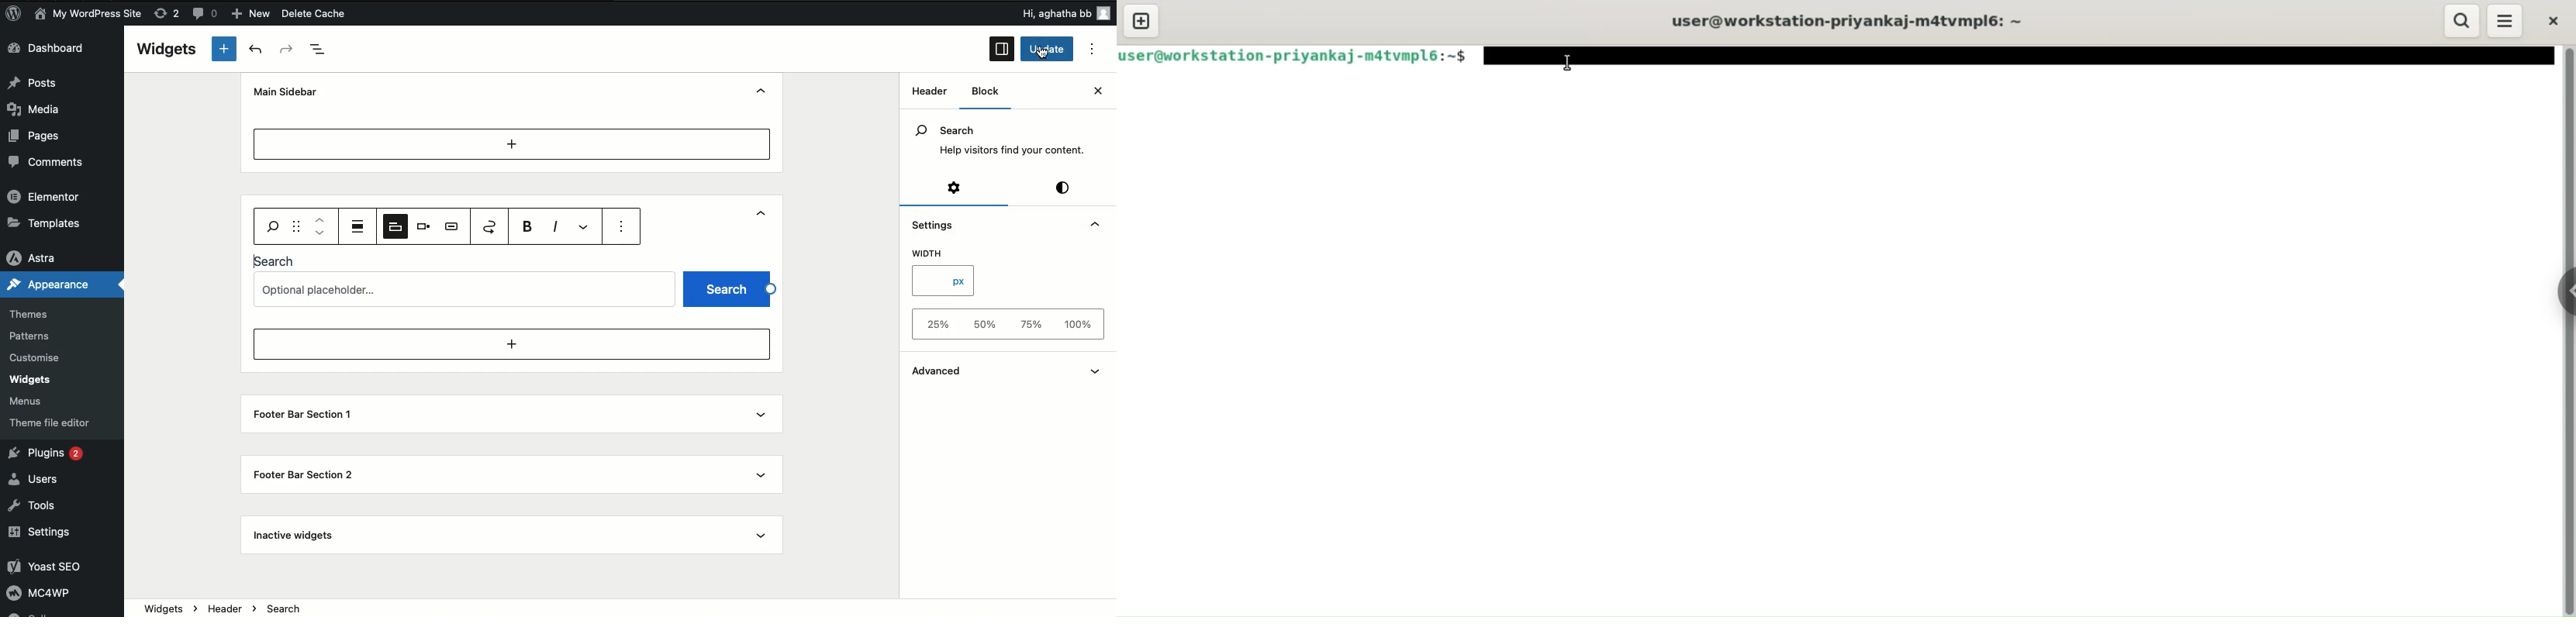 The width and height of the screenshot is (2576, 644). I want to click on Theme file editor, so click(50, 419).